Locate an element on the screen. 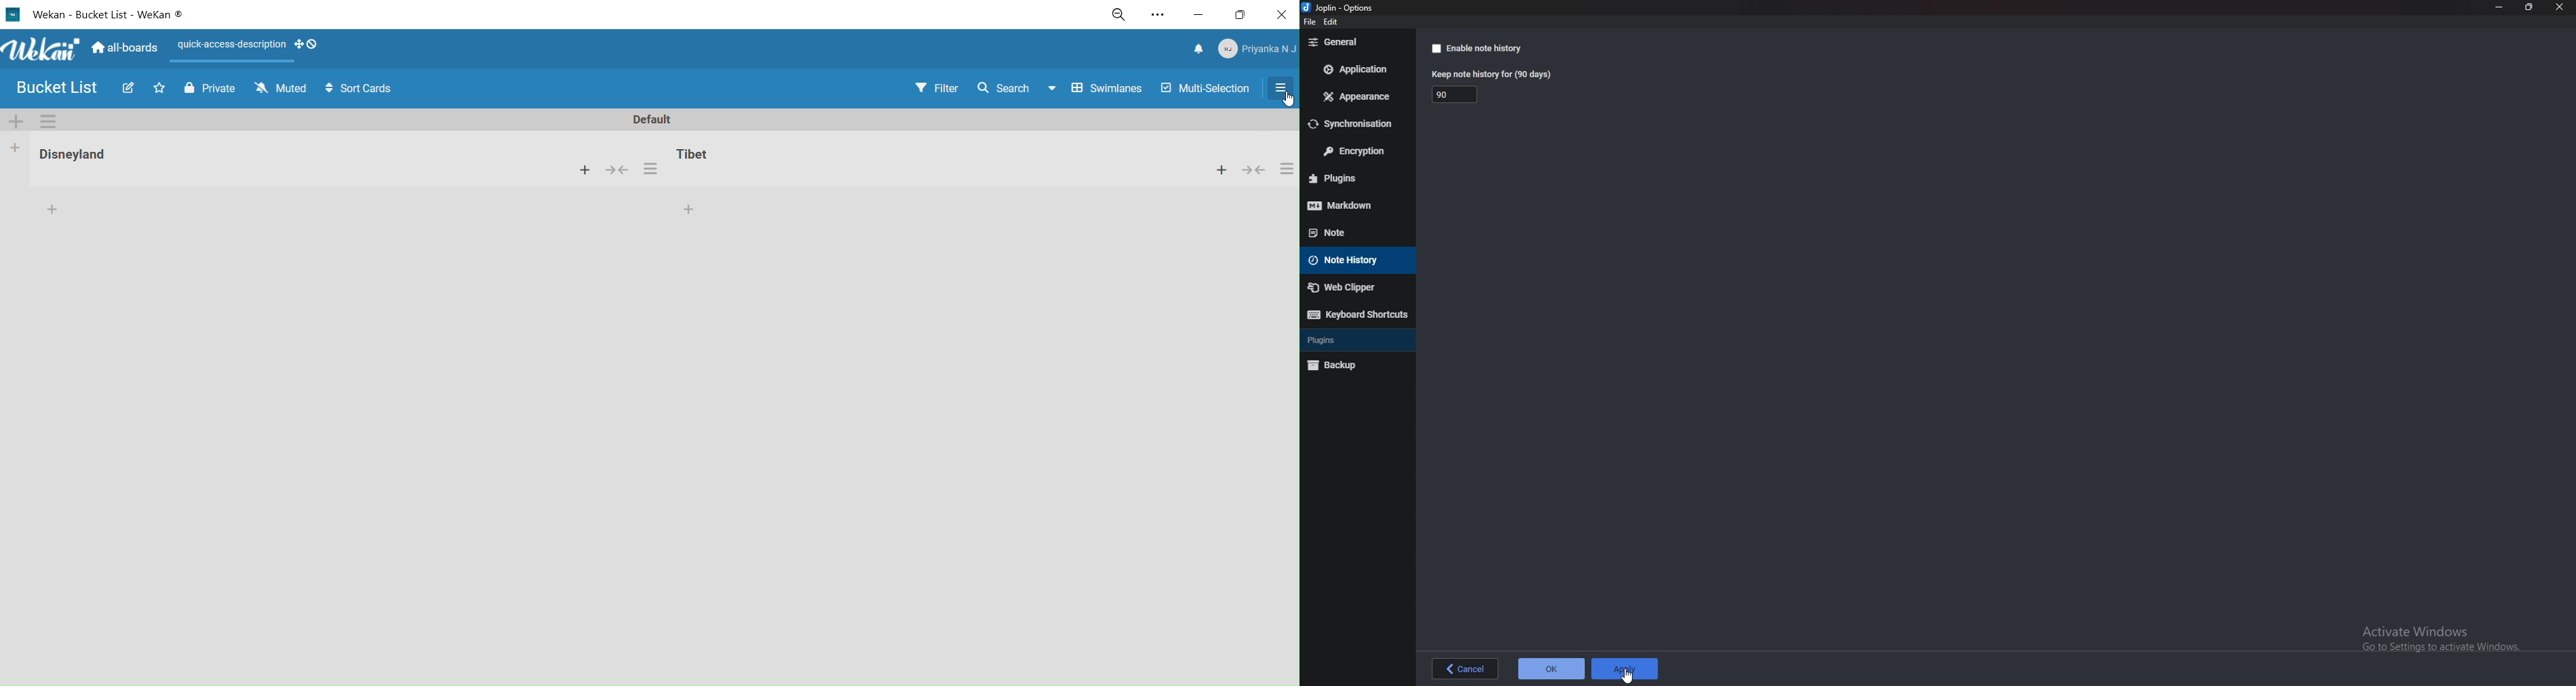 This screenshot has width=2576, height=700. Web Clipper is located at coordinates (1356, 288).